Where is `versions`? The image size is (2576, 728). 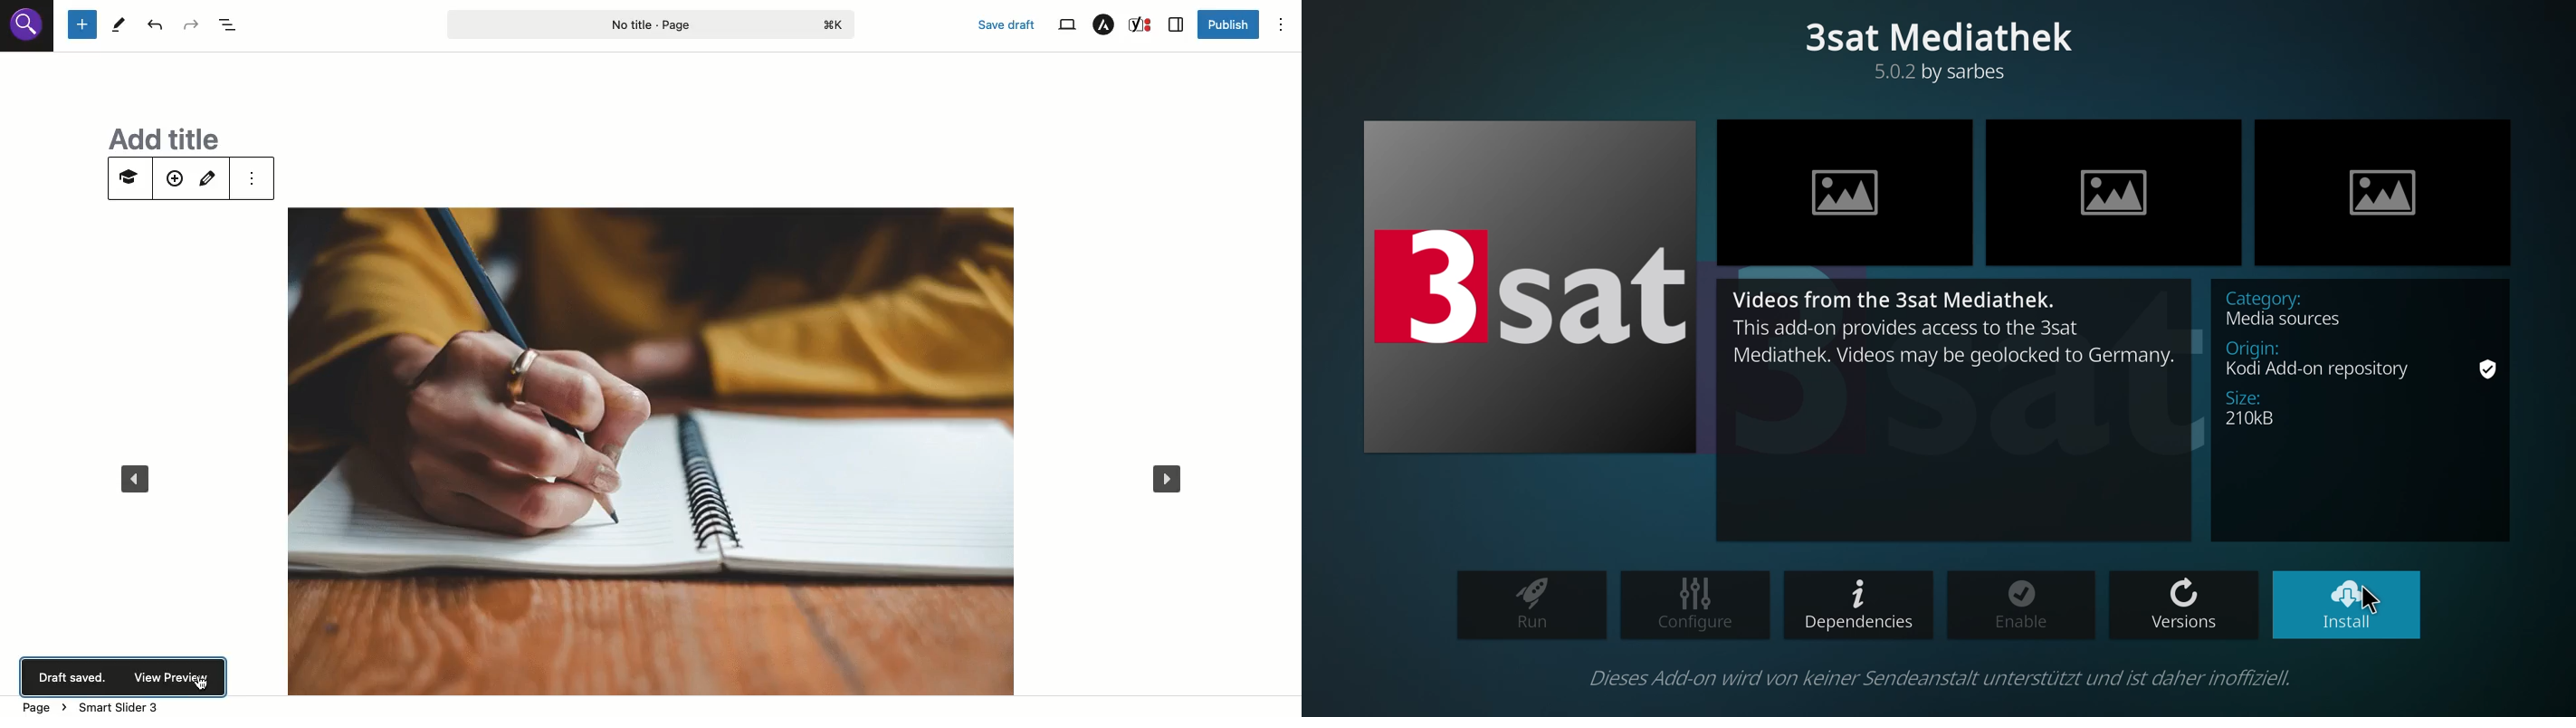 versions is located at coordinates (2187, 606).